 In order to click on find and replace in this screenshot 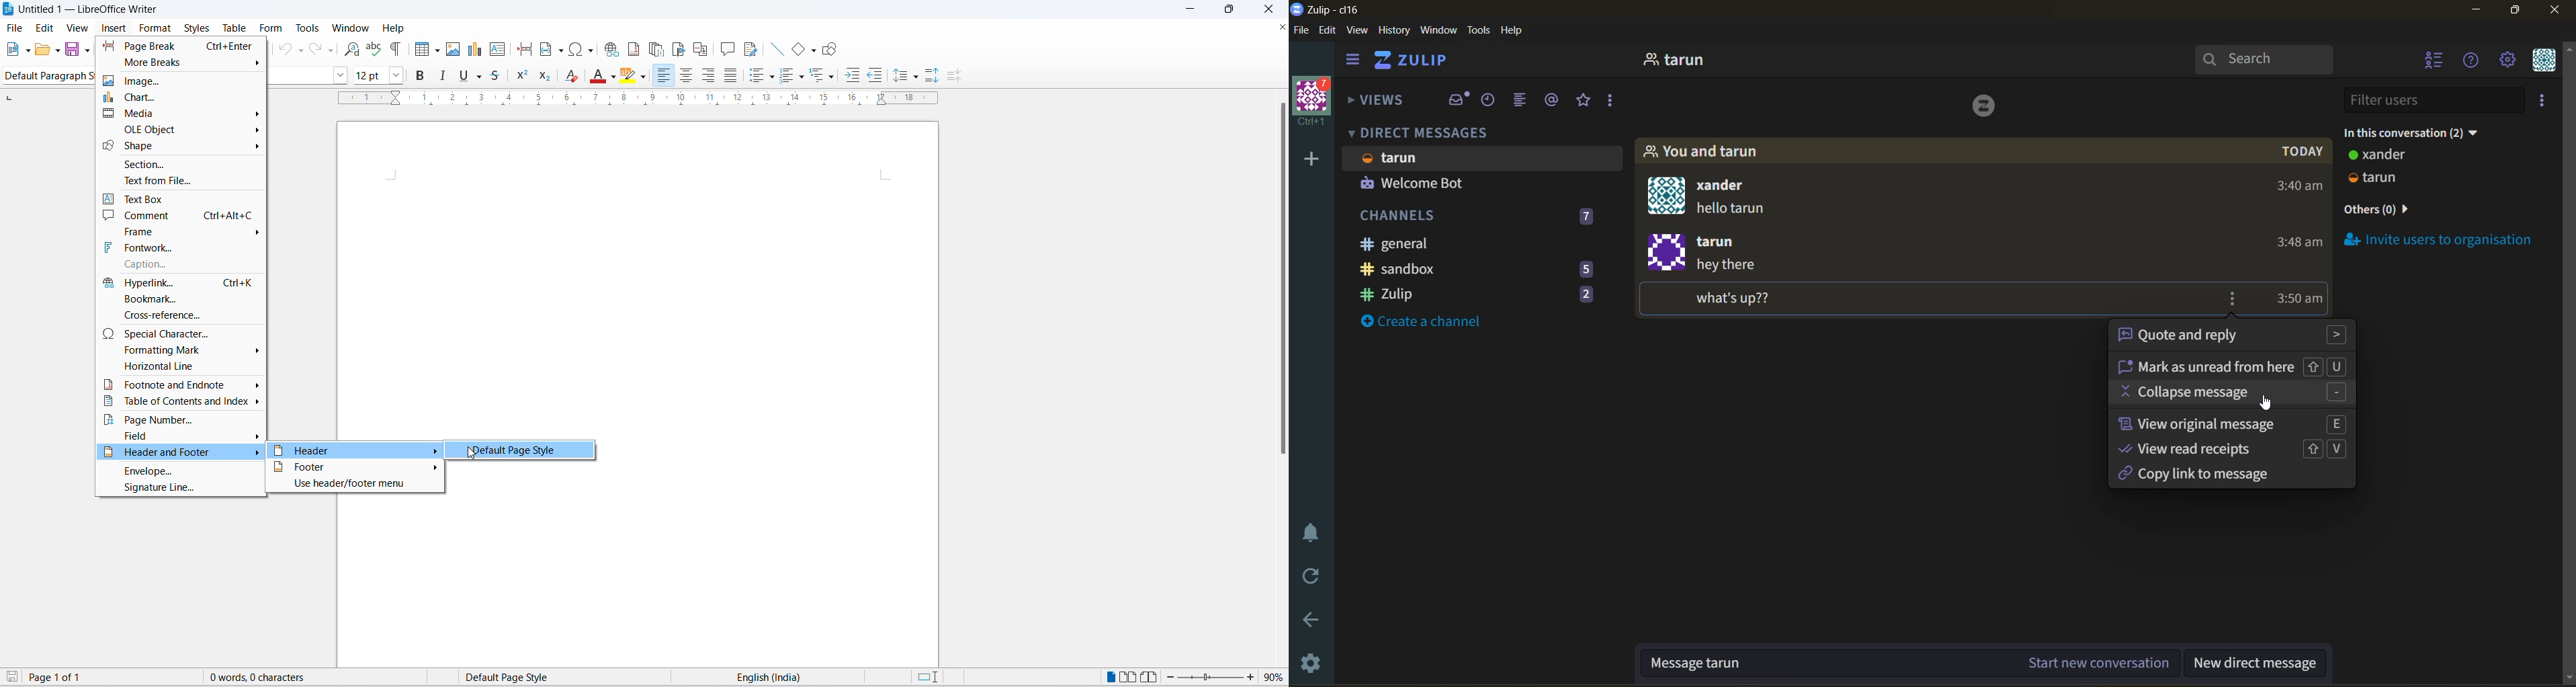, I will do `click(349, 50)`.